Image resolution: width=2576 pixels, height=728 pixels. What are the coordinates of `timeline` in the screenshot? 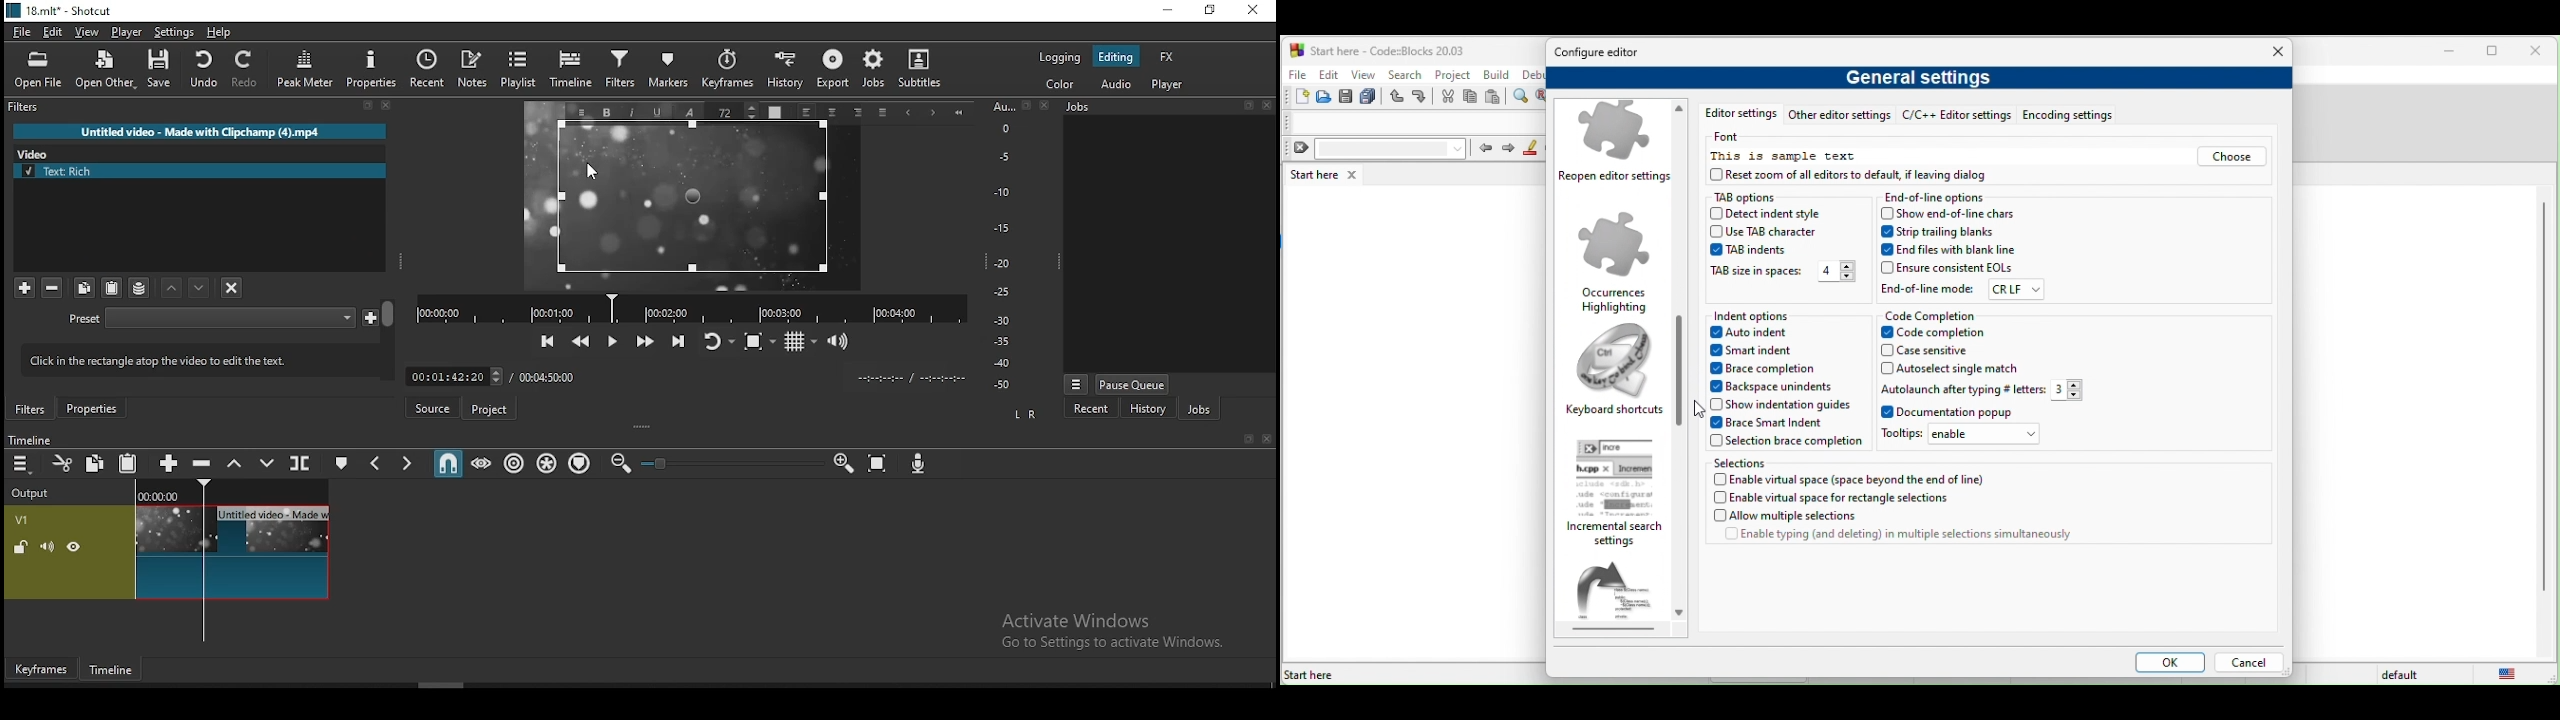 It's located at (571, 71).